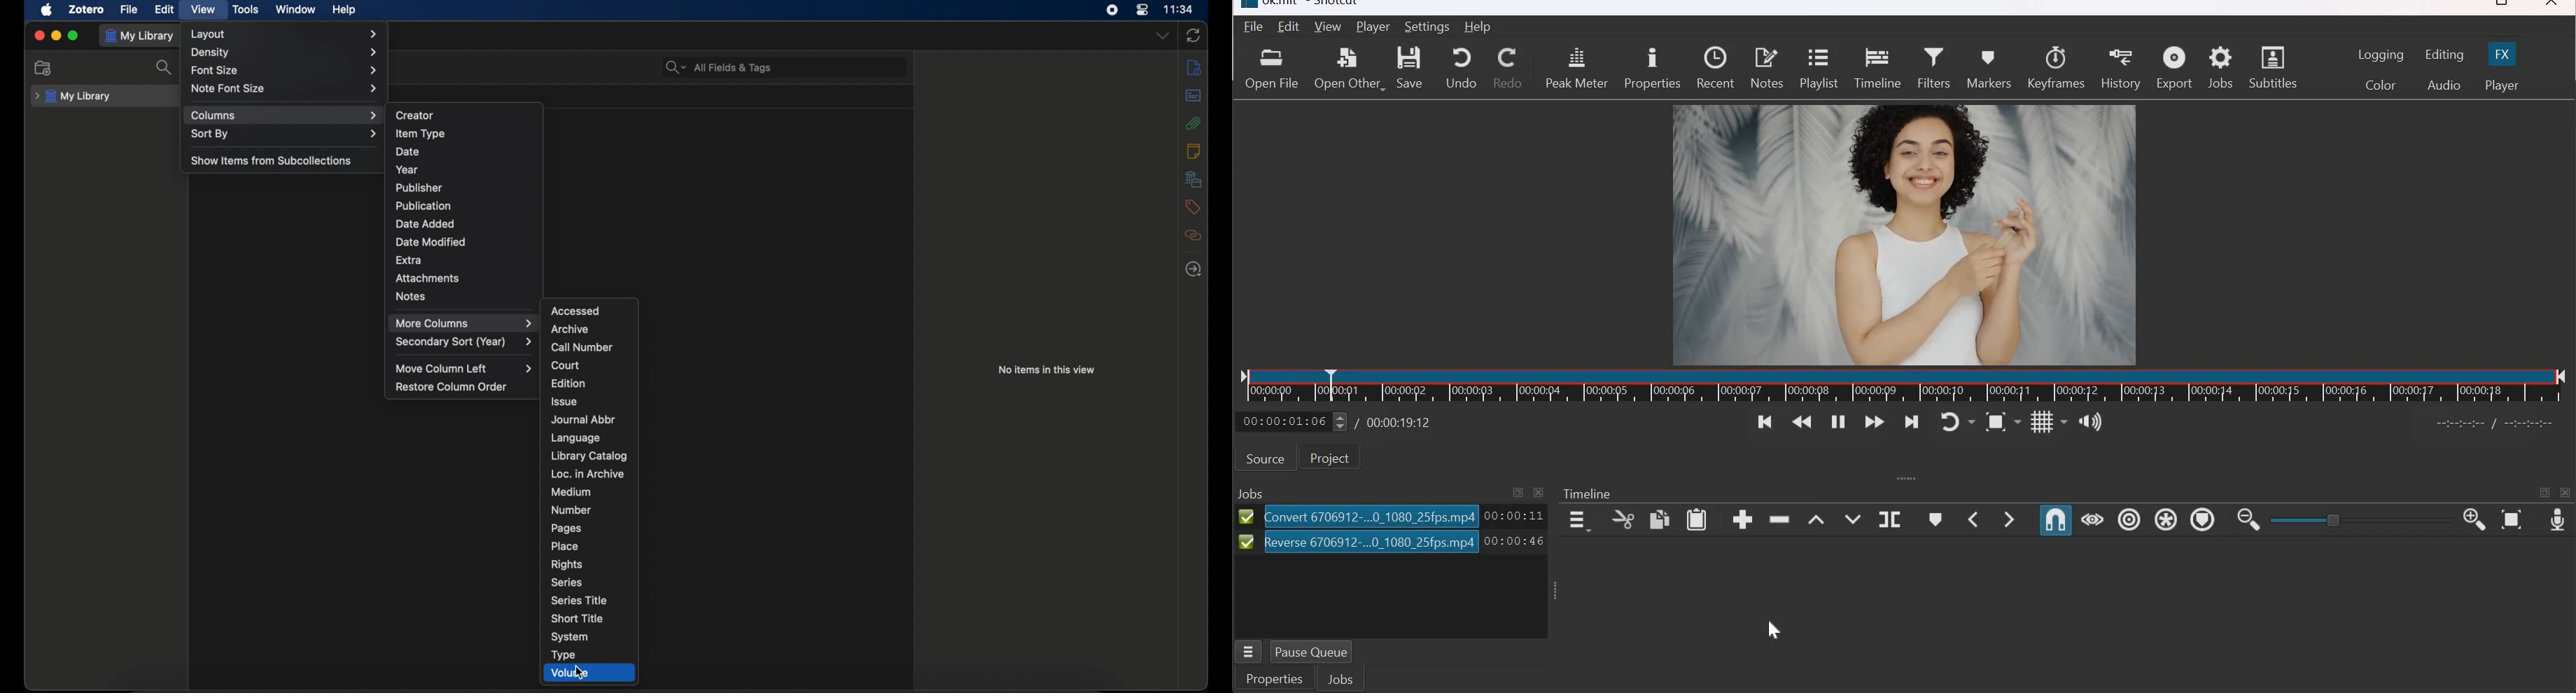 The width and height of the screenshot is (2576, 700). Describe the element at coordinates (2092, 419) in the screenshot. I see `Show the volume control` at that location.